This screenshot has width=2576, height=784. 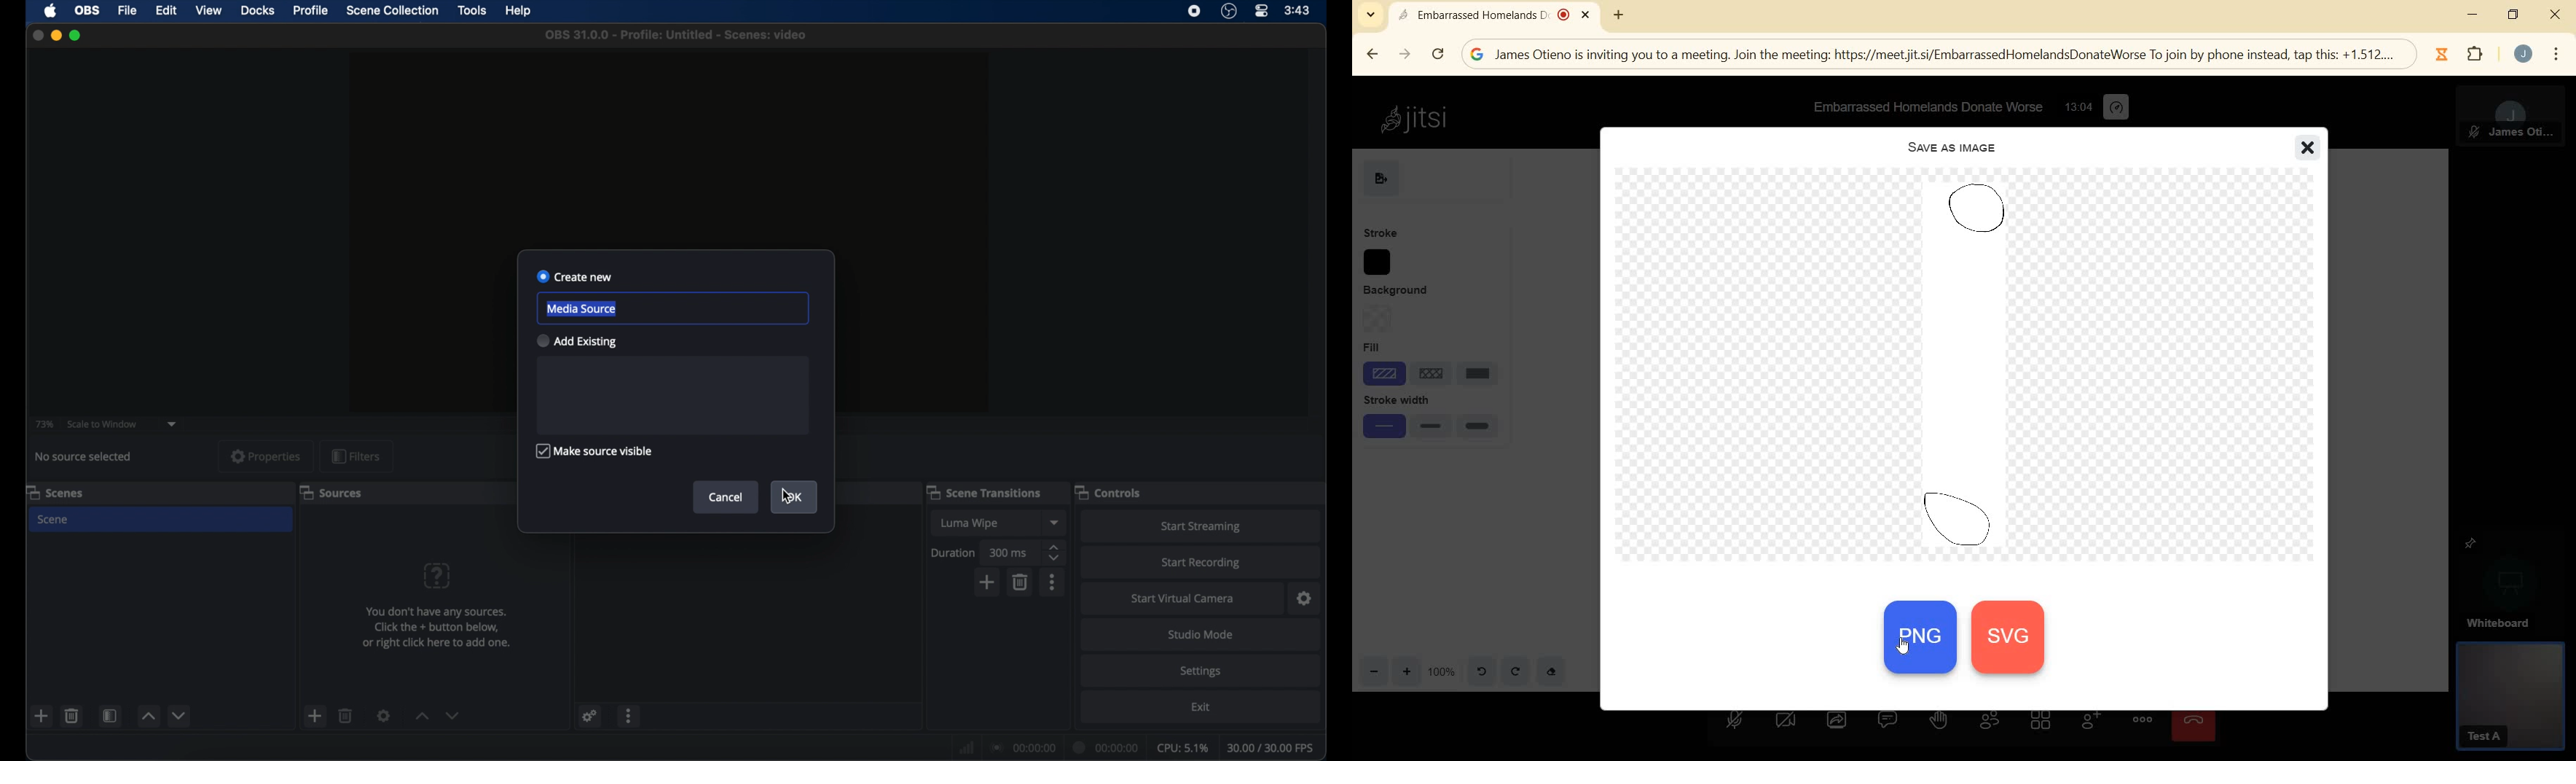 I want to click on close, so click(x=38, y=35).